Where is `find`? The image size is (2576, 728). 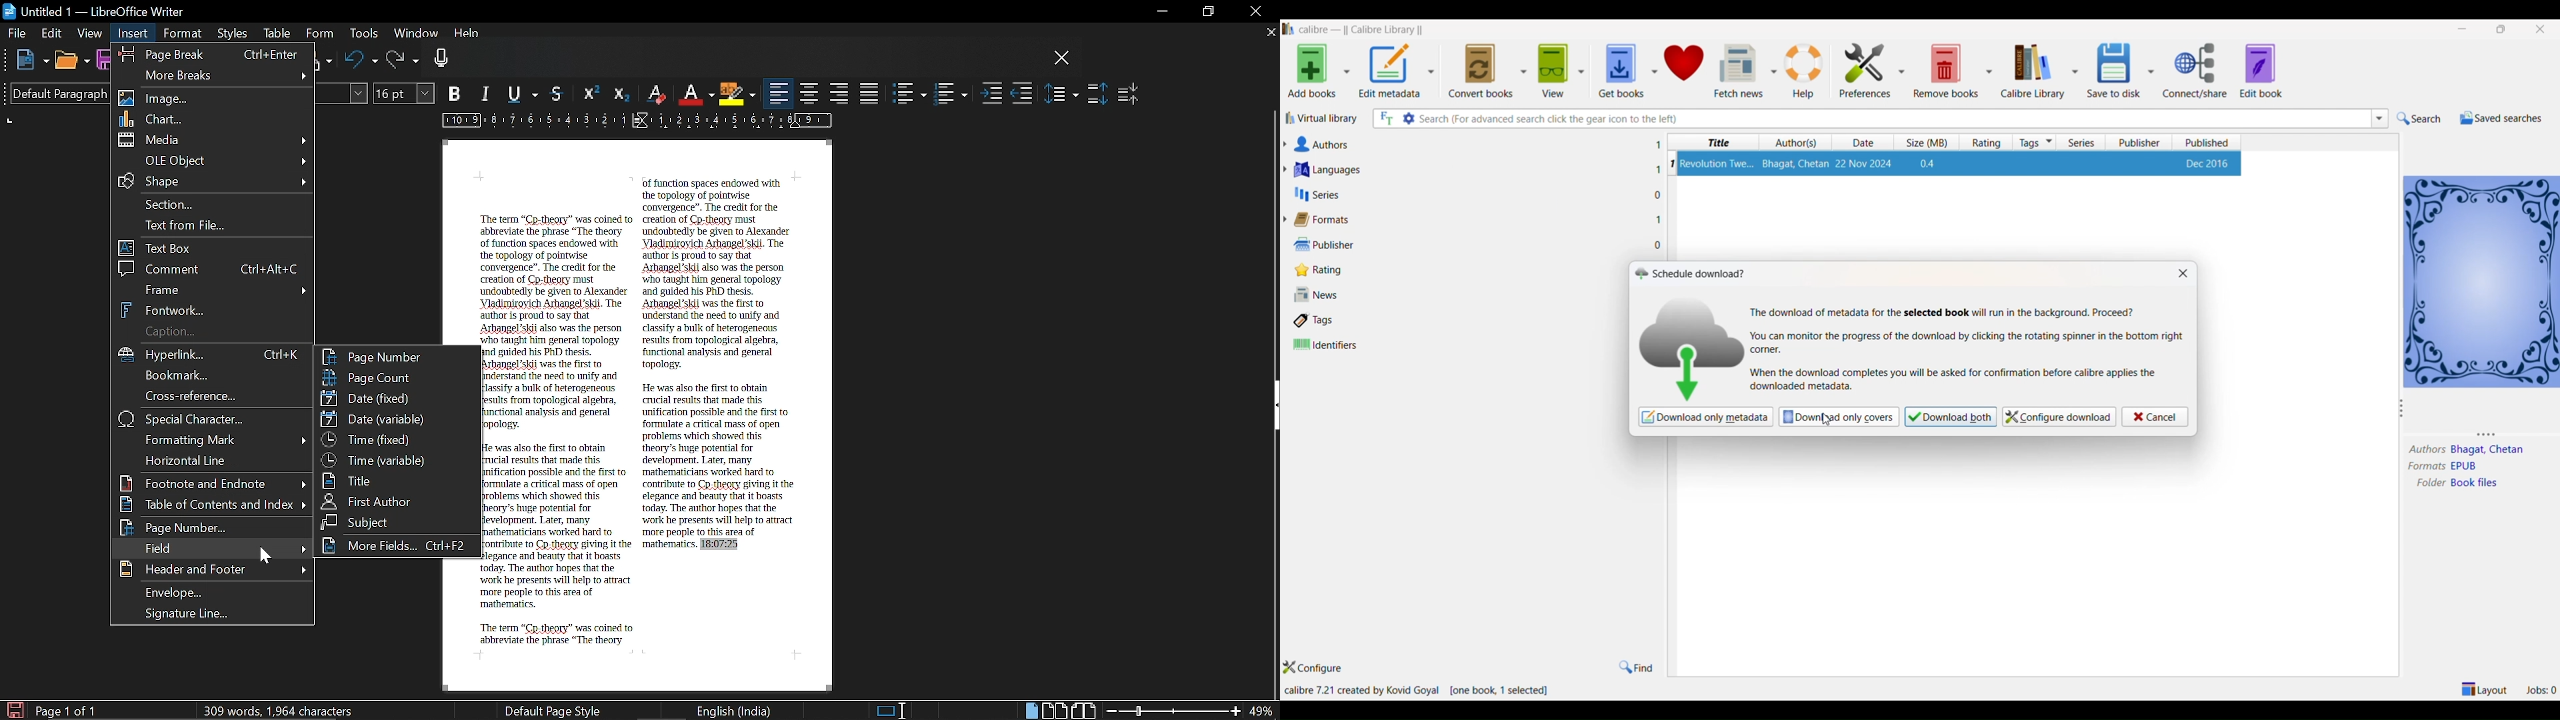 find is located at coordinates (1635, 667).